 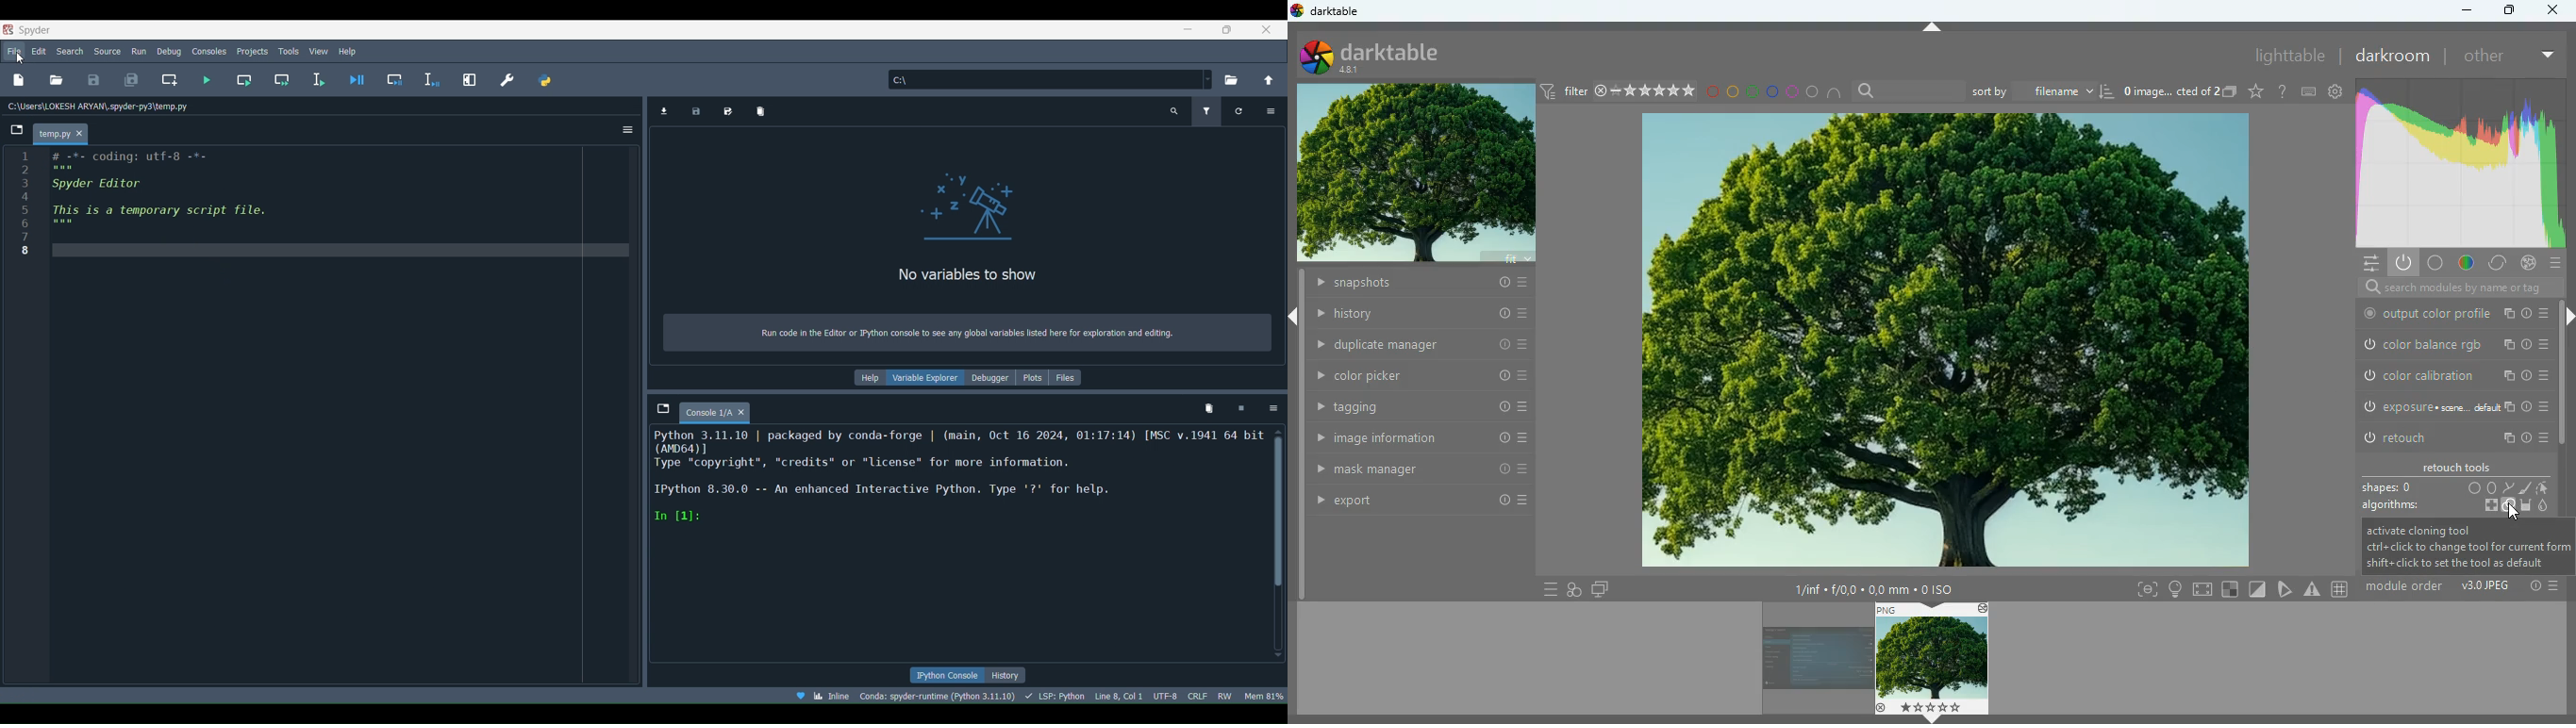 What do you see at coordinates (2282, 91) in the screenshot?
I see `help` at bounding box center [2282, 91].